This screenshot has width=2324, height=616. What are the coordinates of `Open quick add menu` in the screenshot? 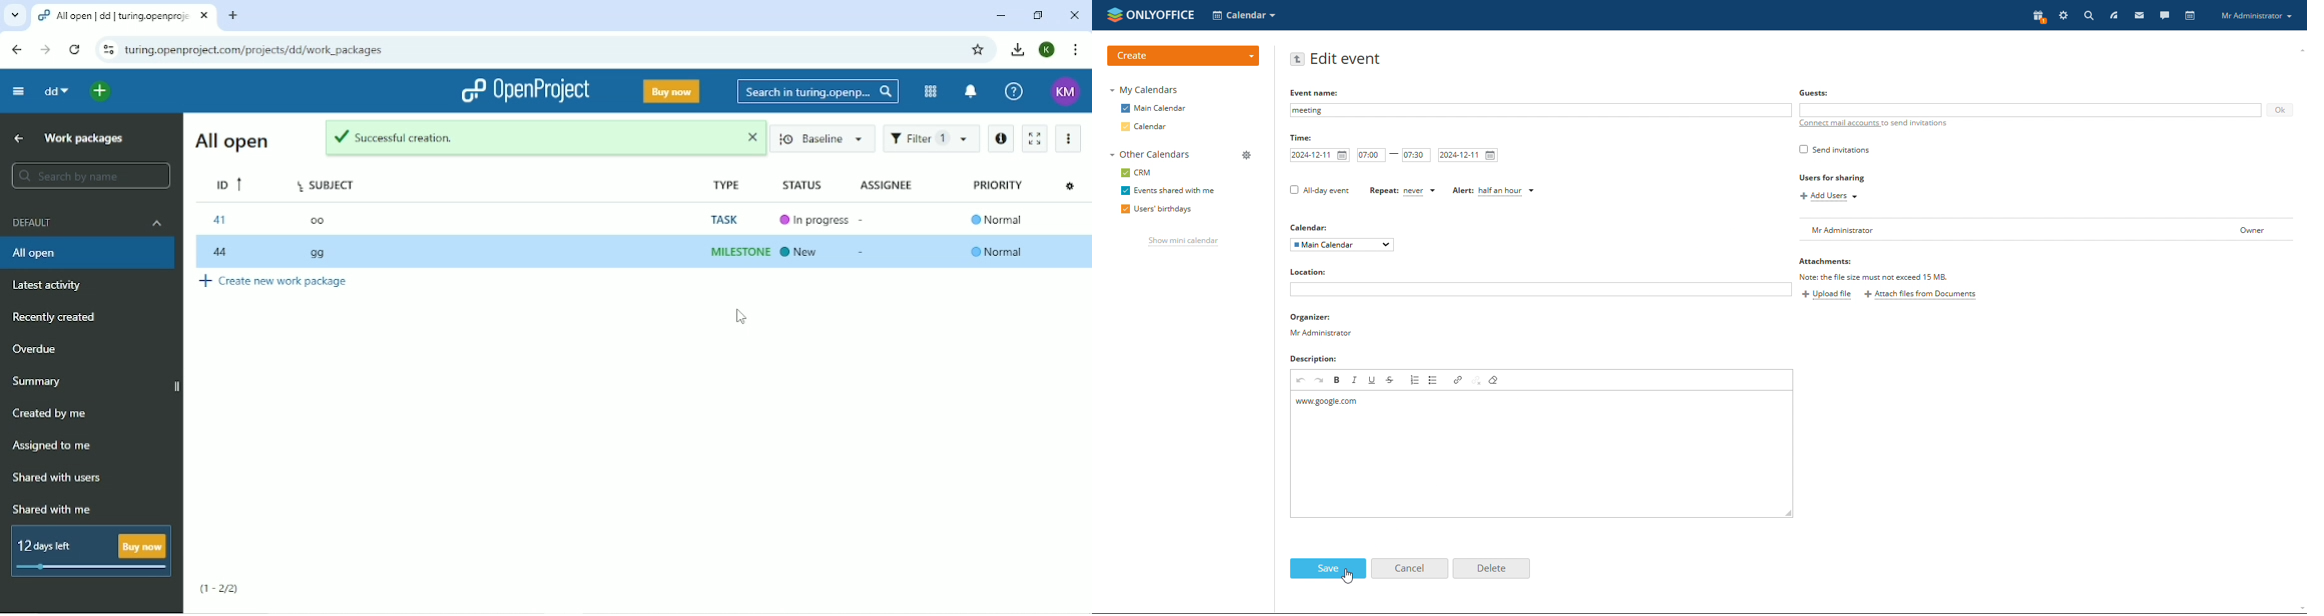 It's located at (100, 92).